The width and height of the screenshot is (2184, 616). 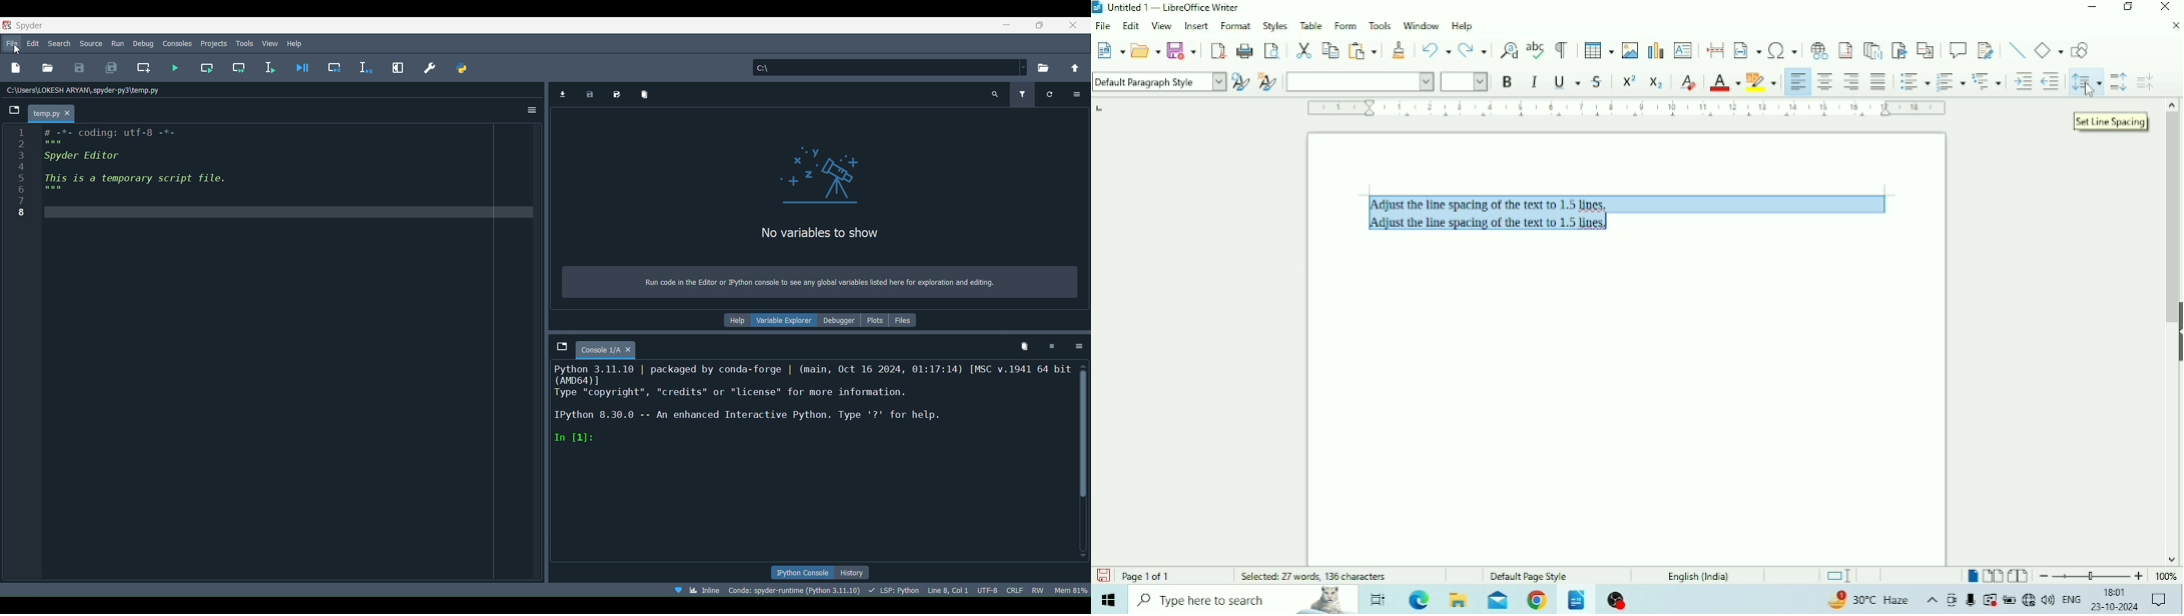 What do you see at coordinates (2017, 575) in the screenshot?
I see `Book view` at bounding box center [2017, 575].